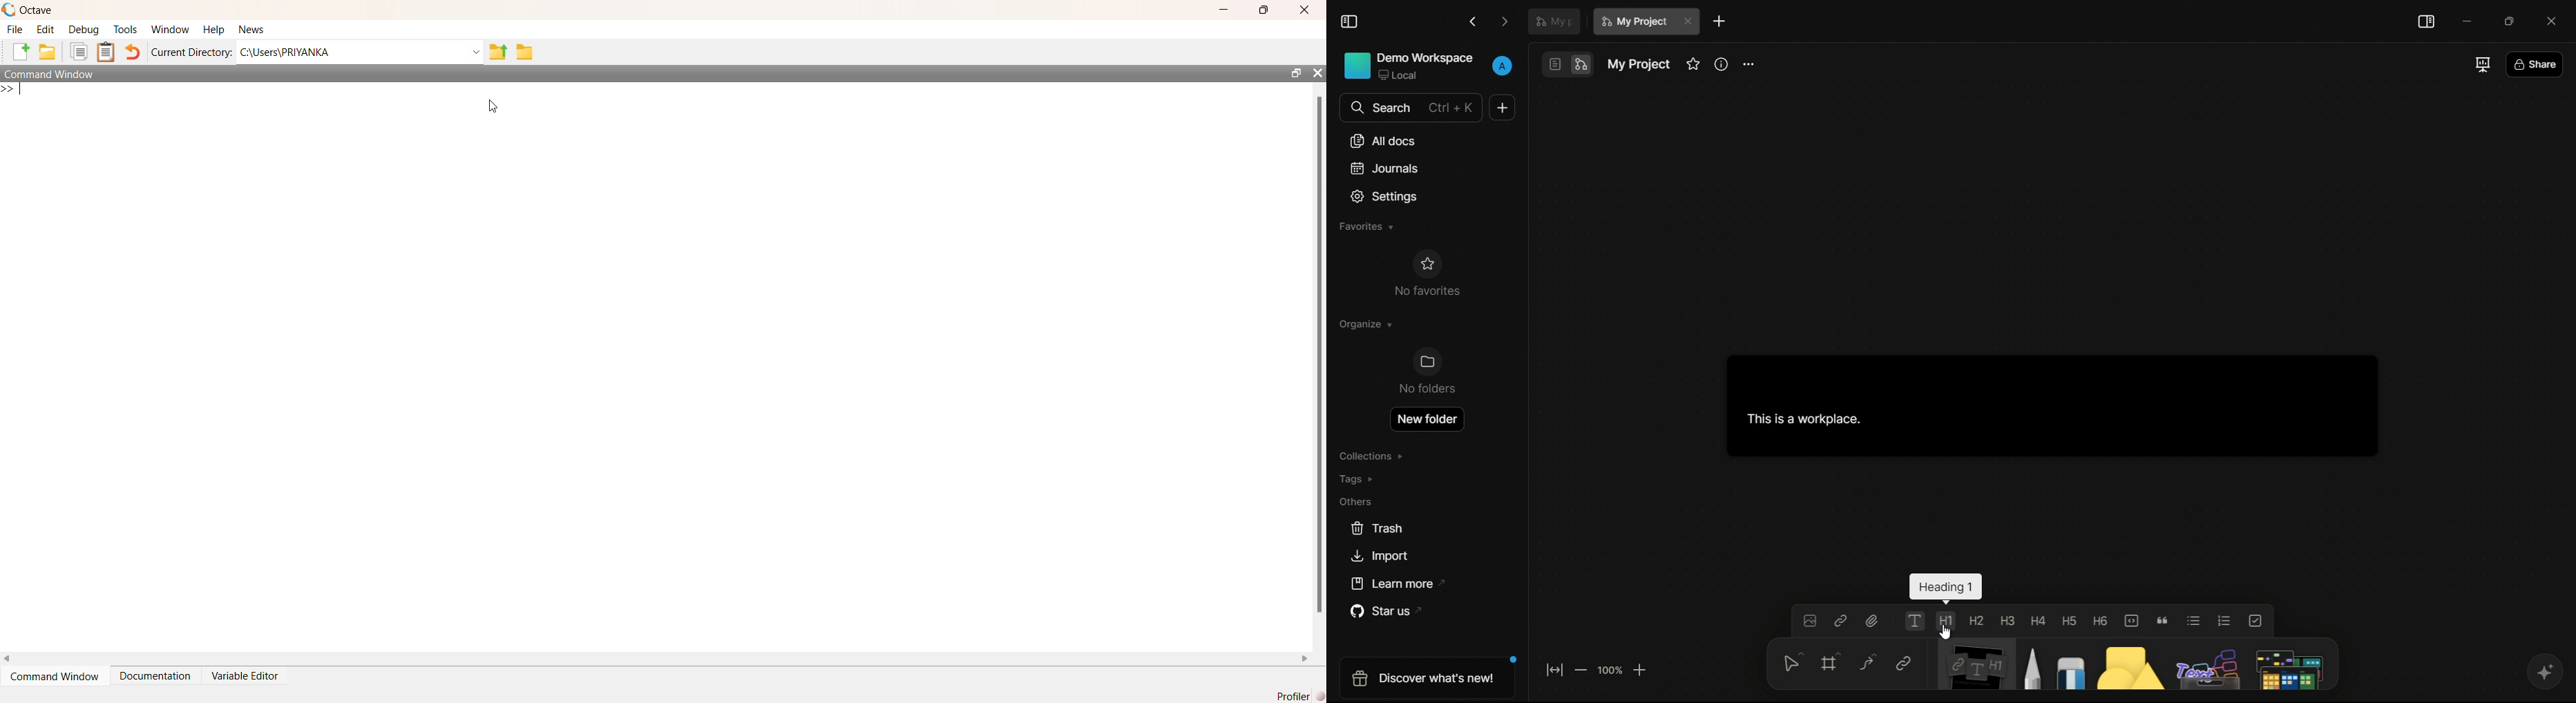 This screenshot has width=2576, height=728. Describe the element at coordinates (2556, 20) in the screenshot. I see `close app` at that location.